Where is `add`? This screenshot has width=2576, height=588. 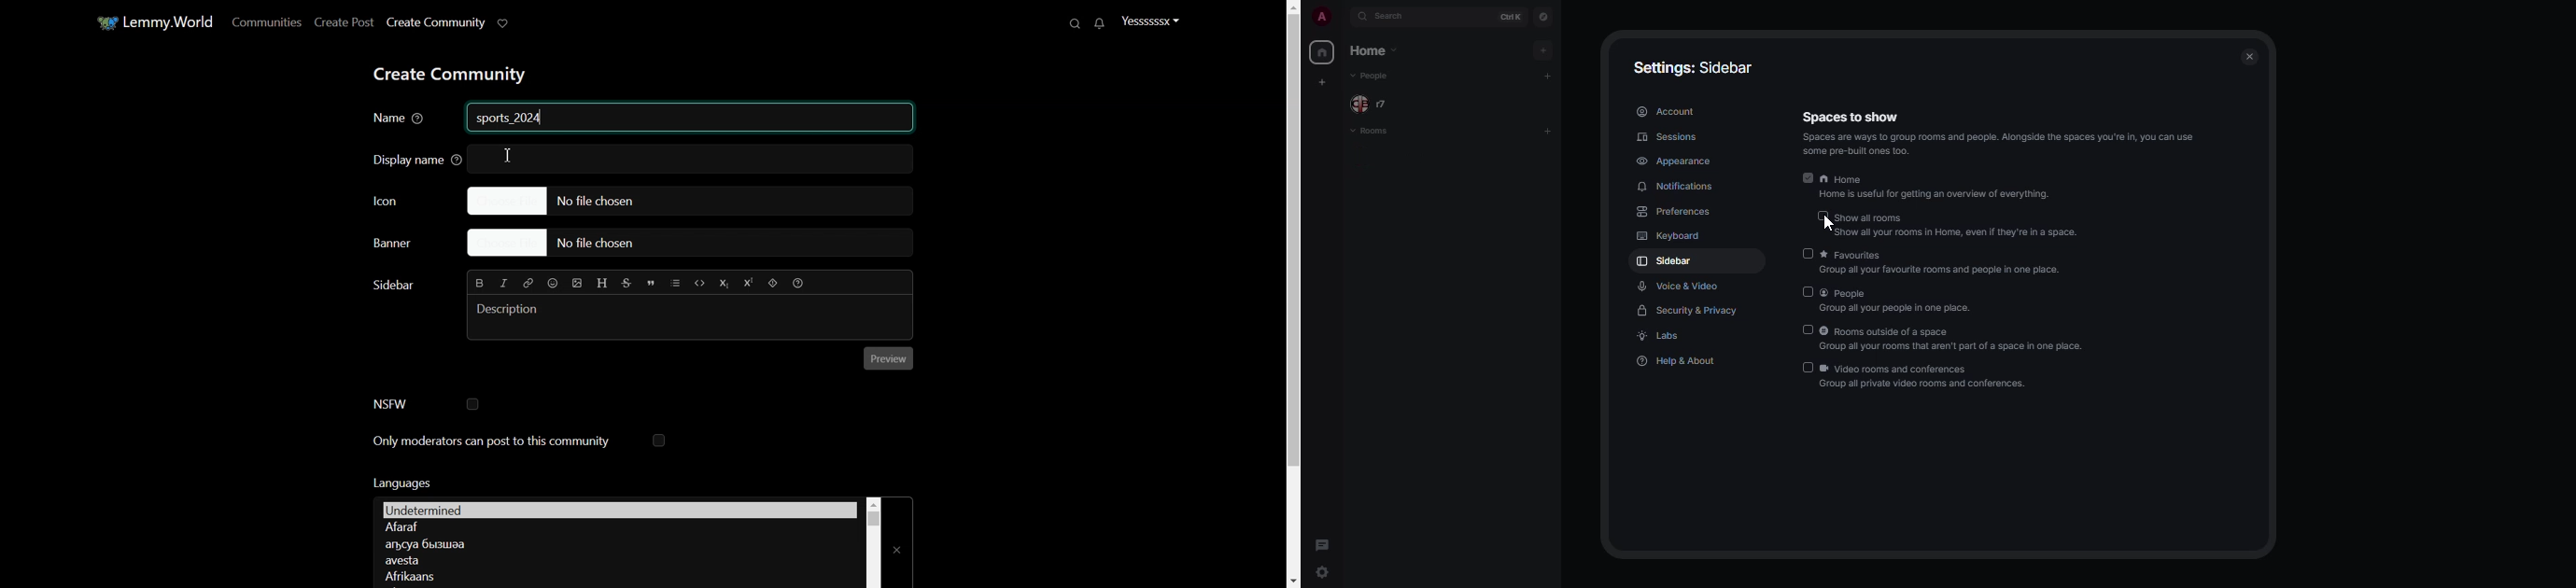
add is located at coordinates (1549, 131).